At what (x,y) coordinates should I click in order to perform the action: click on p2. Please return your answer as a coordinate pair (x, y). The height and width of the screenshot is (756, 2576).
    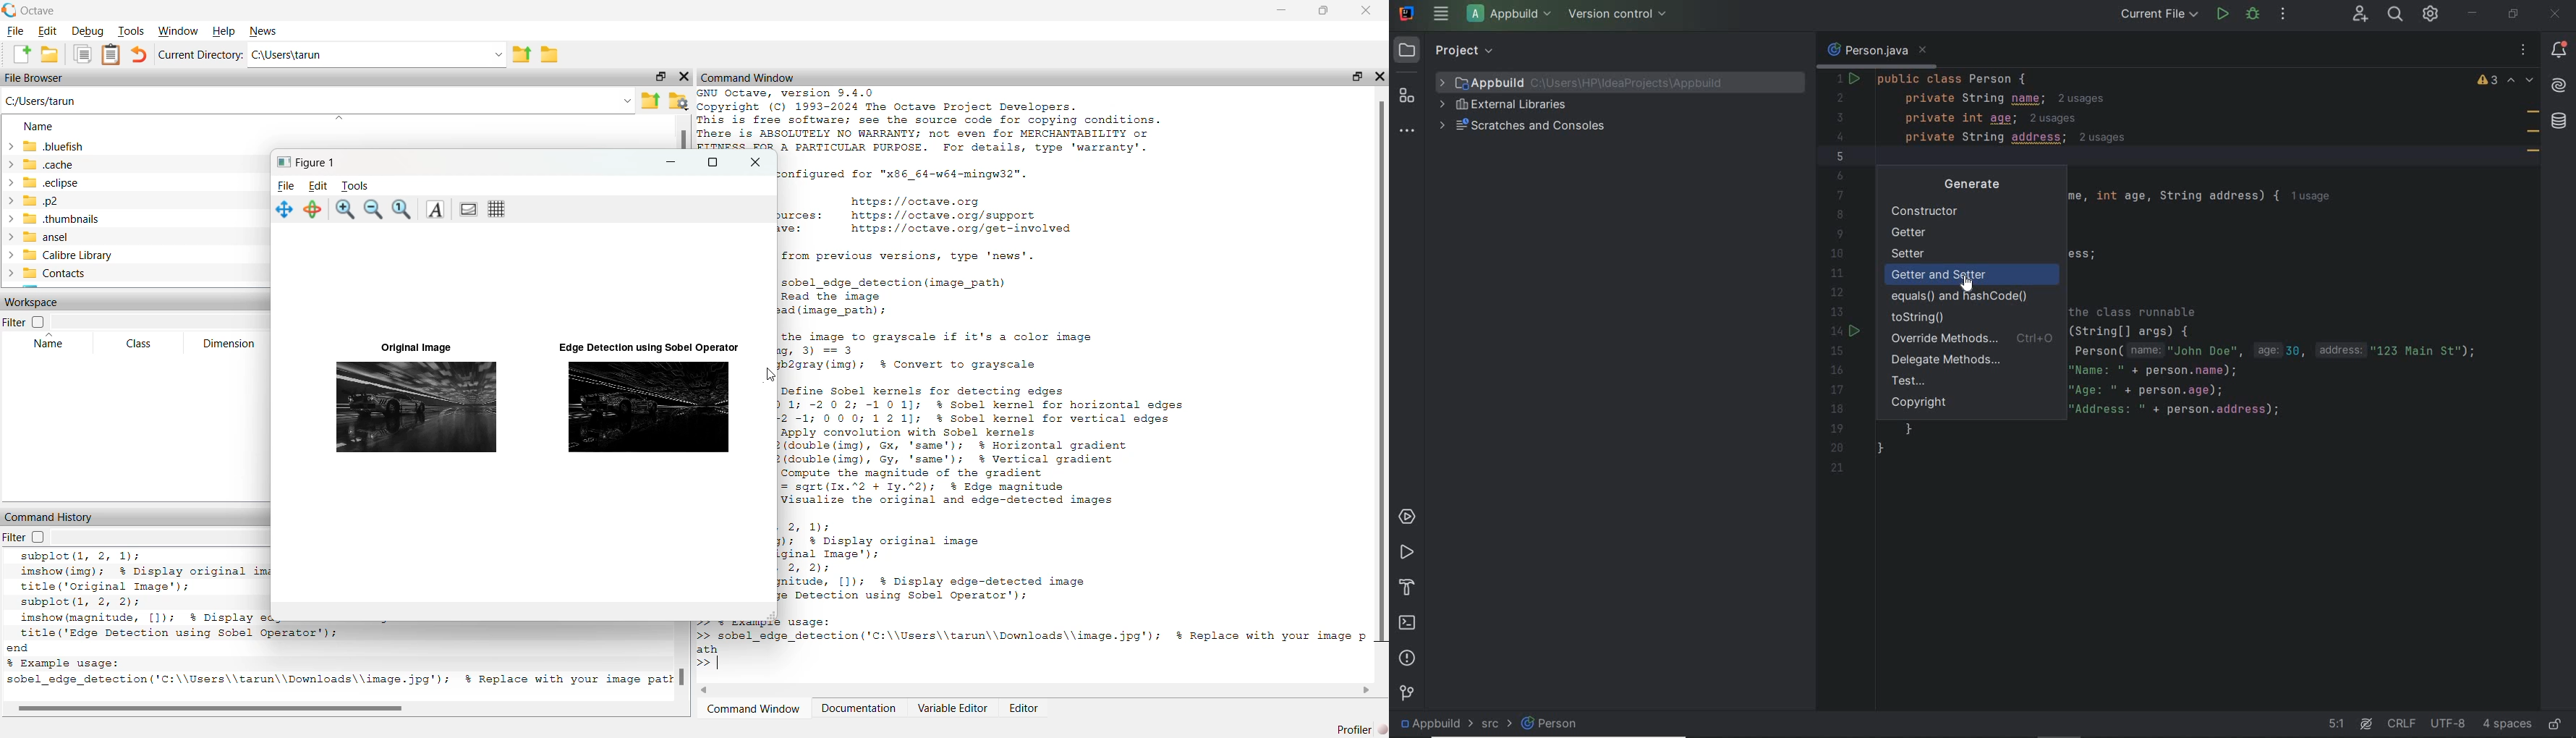
    Looking at the image, I should click on (38, 202).